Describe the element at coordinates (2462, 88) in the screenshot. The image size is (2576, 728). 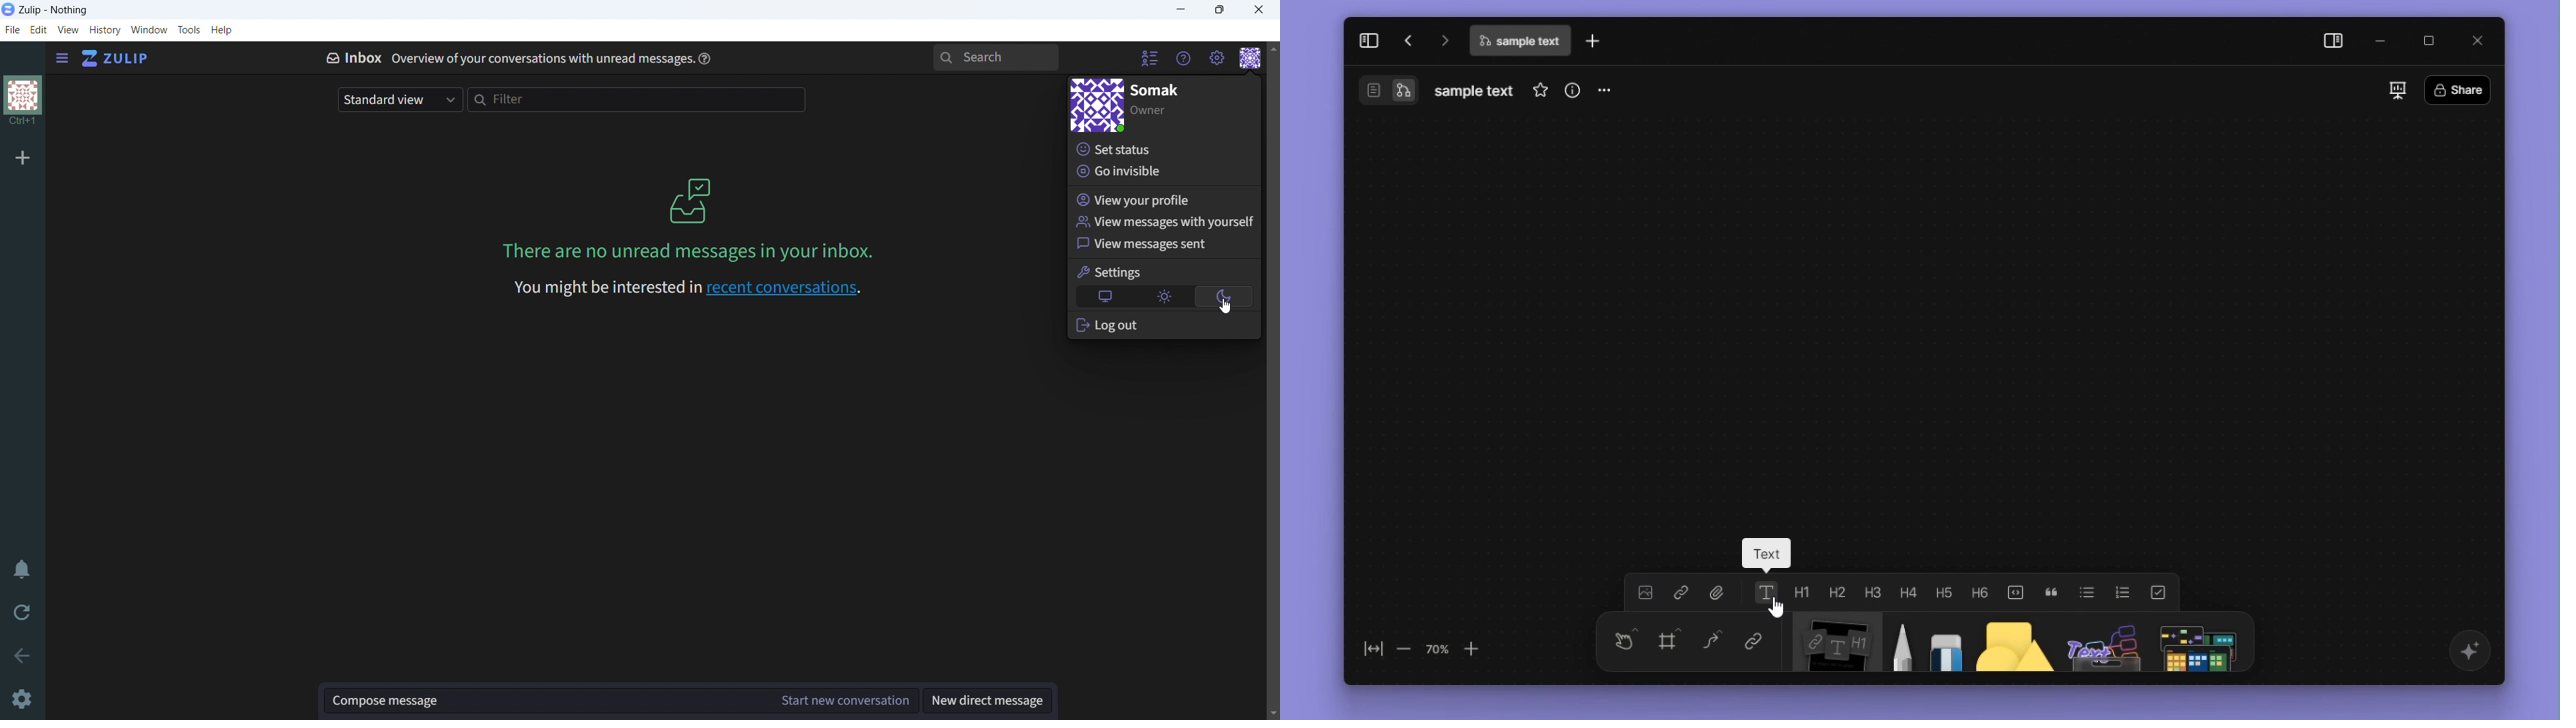
I see `share` at that location.